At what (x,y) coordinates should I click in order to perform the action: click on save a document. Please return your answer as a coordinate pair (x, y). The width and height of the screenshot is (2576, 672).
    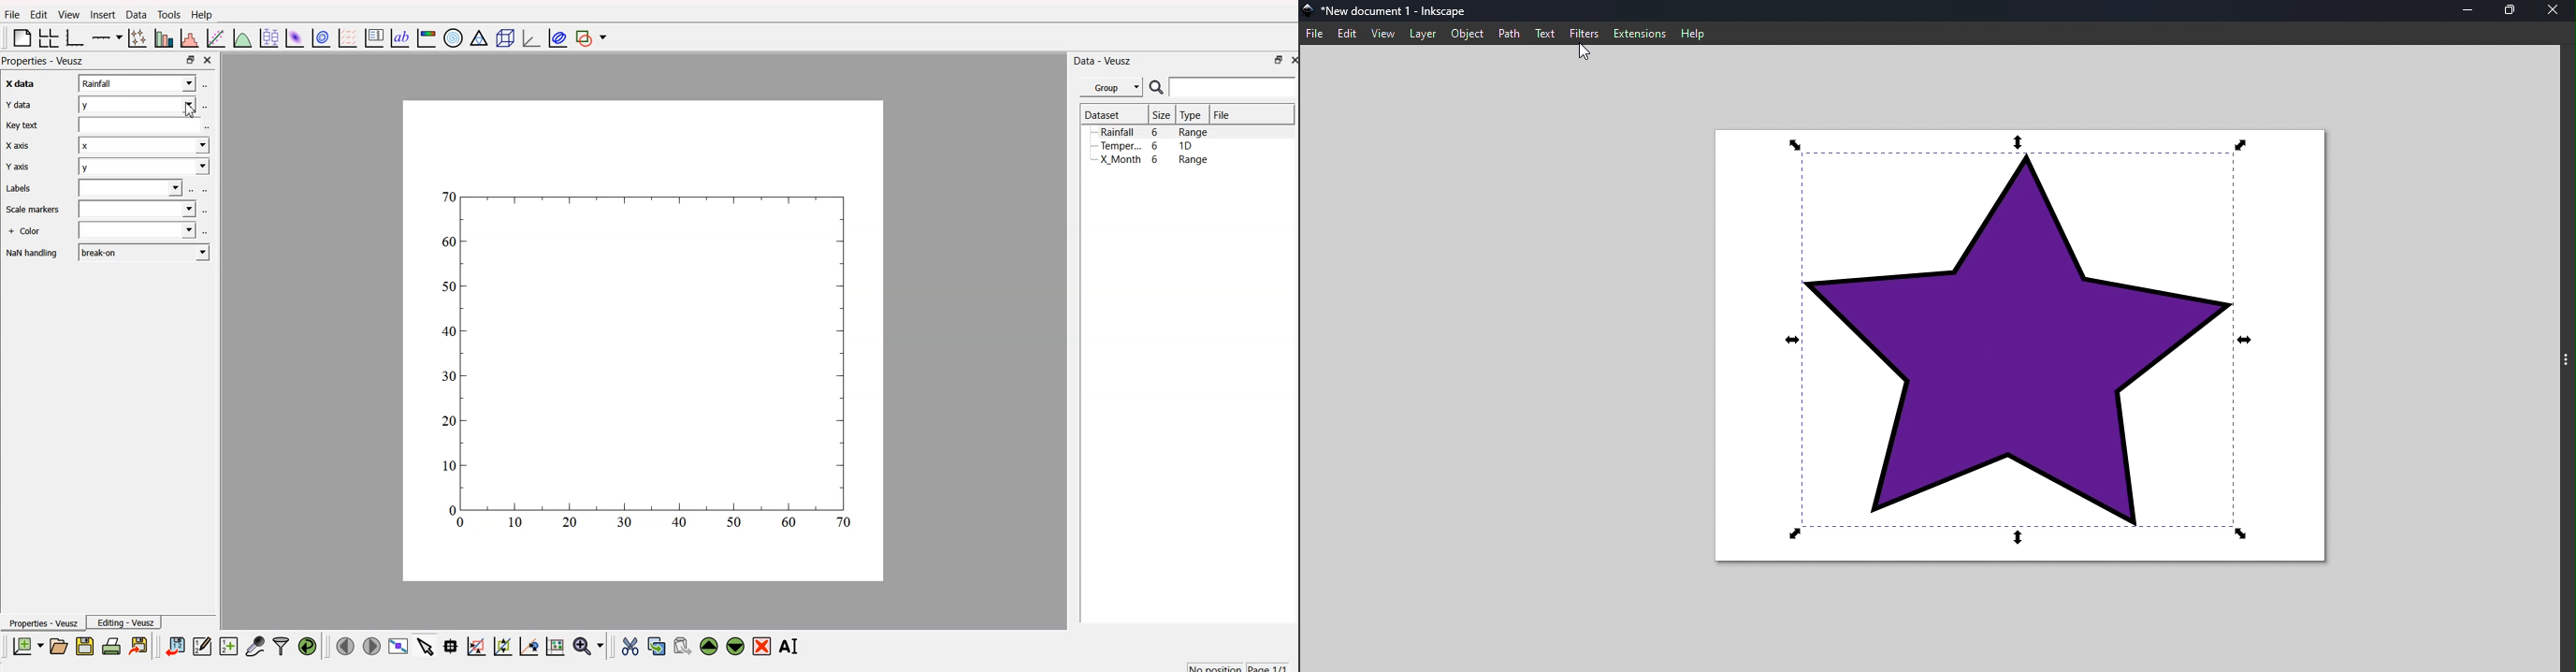
    Looking at the image, I should click on (83, 646).